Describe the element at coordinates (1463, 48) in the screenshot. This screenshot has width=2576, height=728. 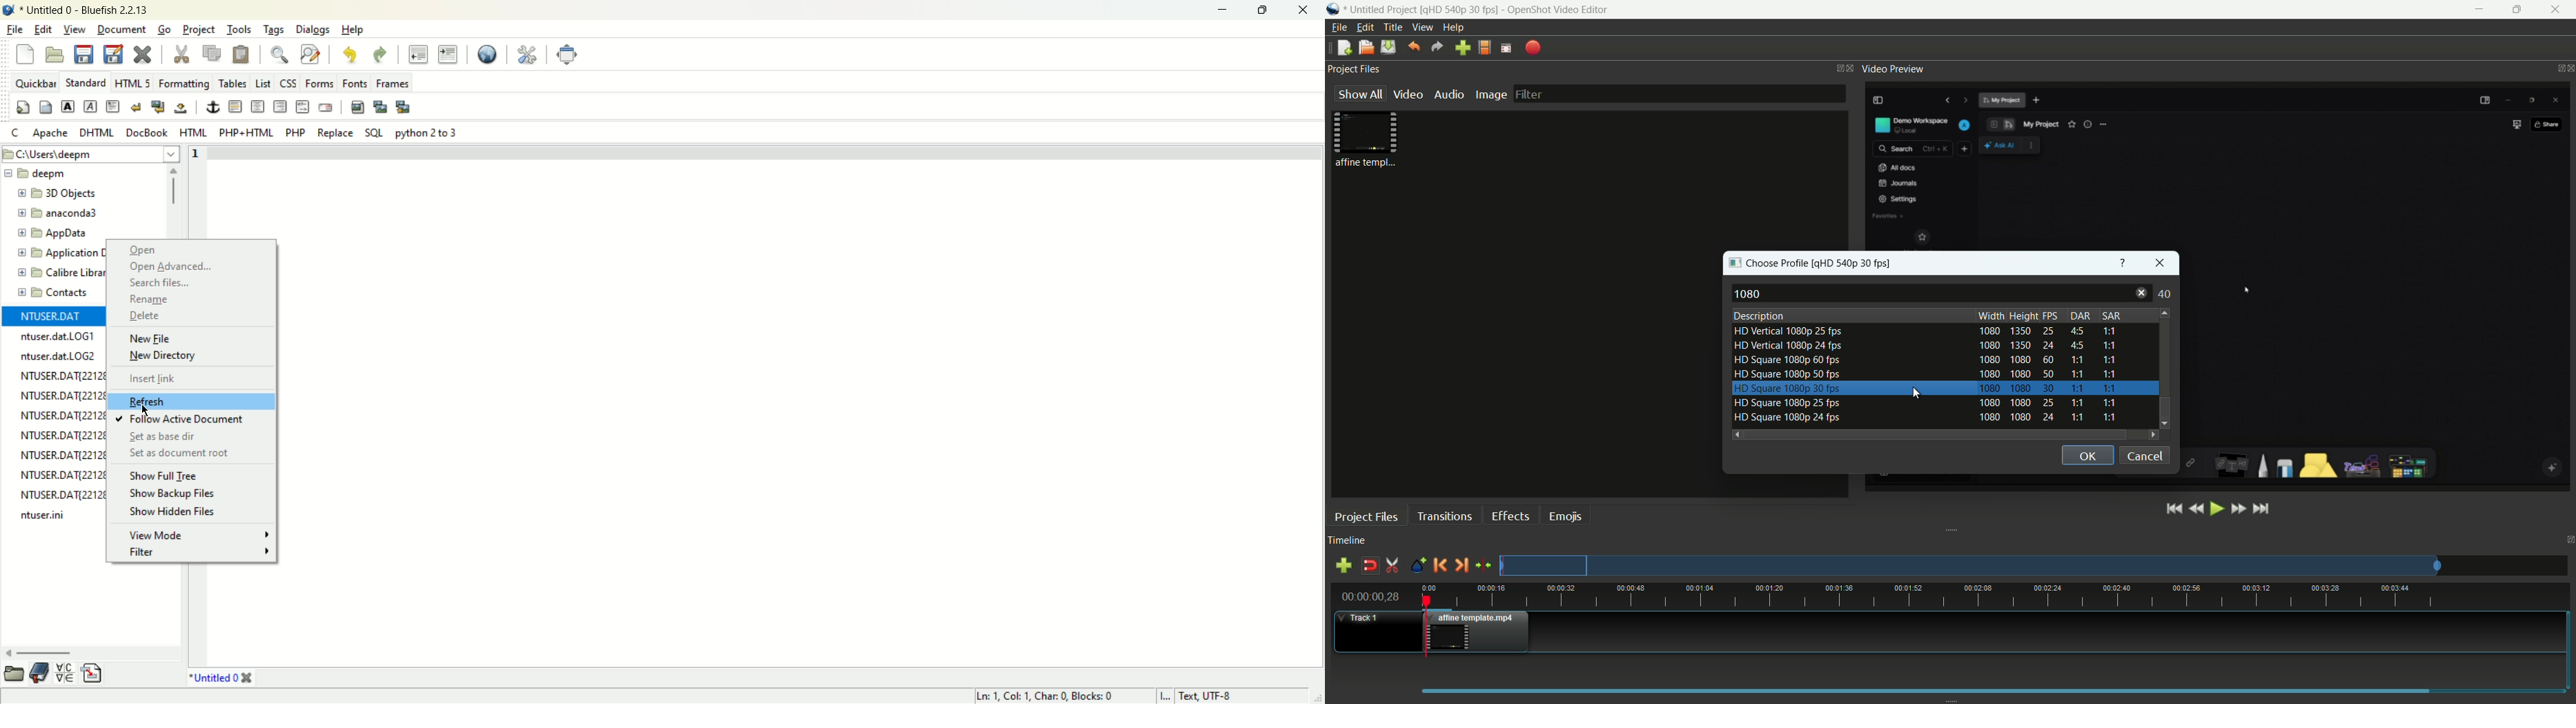
I see `import file` at that location.